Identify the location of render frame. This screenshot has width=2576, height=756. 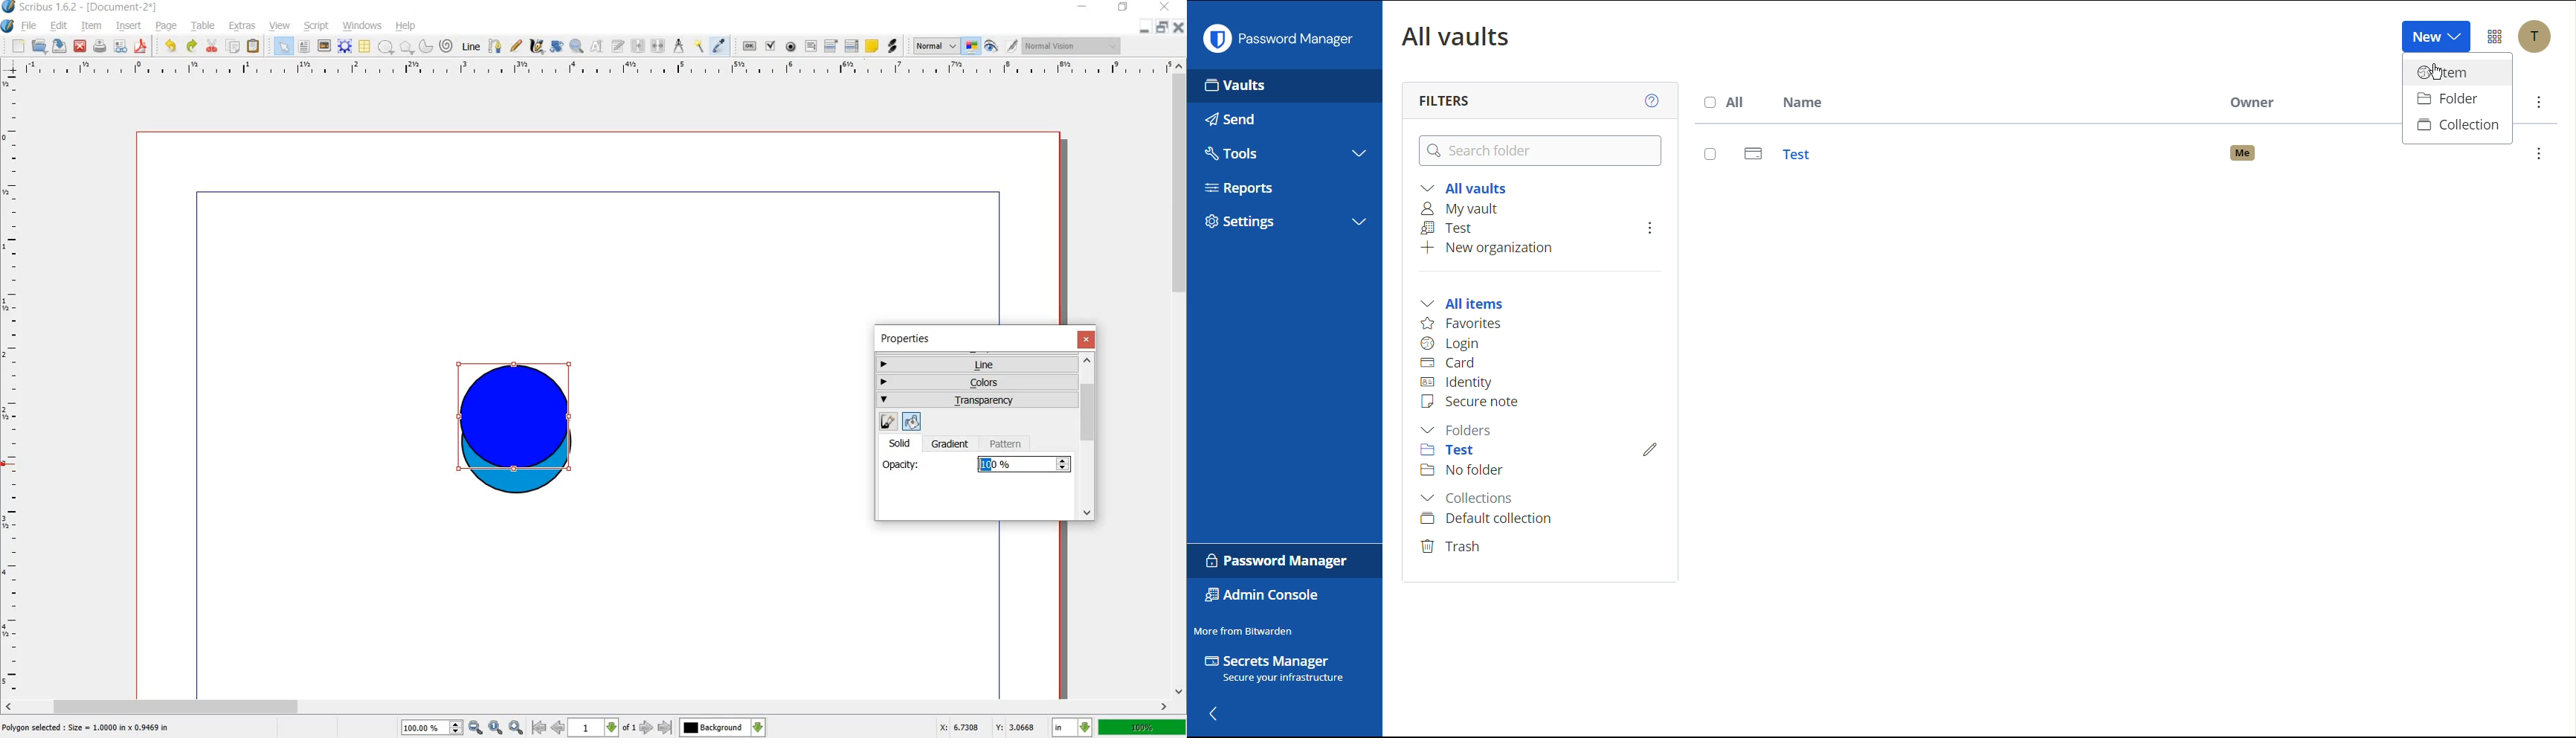
(344, 45).